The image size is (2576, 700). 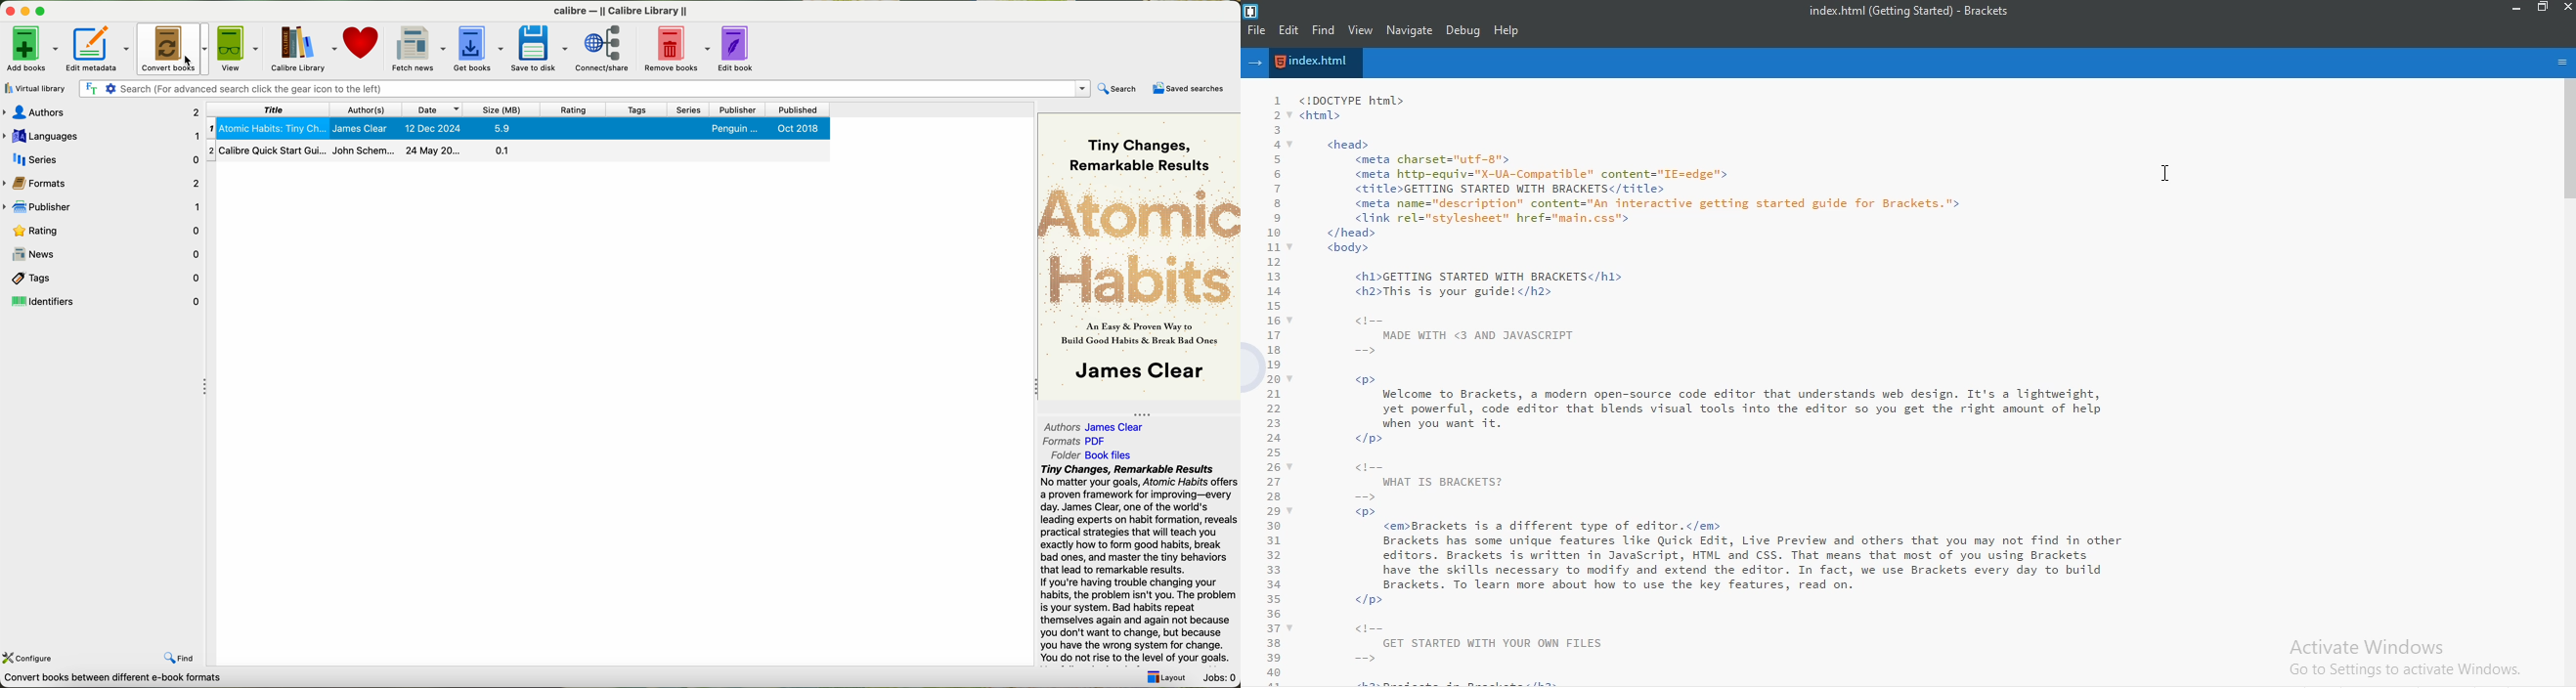 What do you see at coordinates (104, 276) in the screenshot?
I see `tags` at bounding box center [104, 276].